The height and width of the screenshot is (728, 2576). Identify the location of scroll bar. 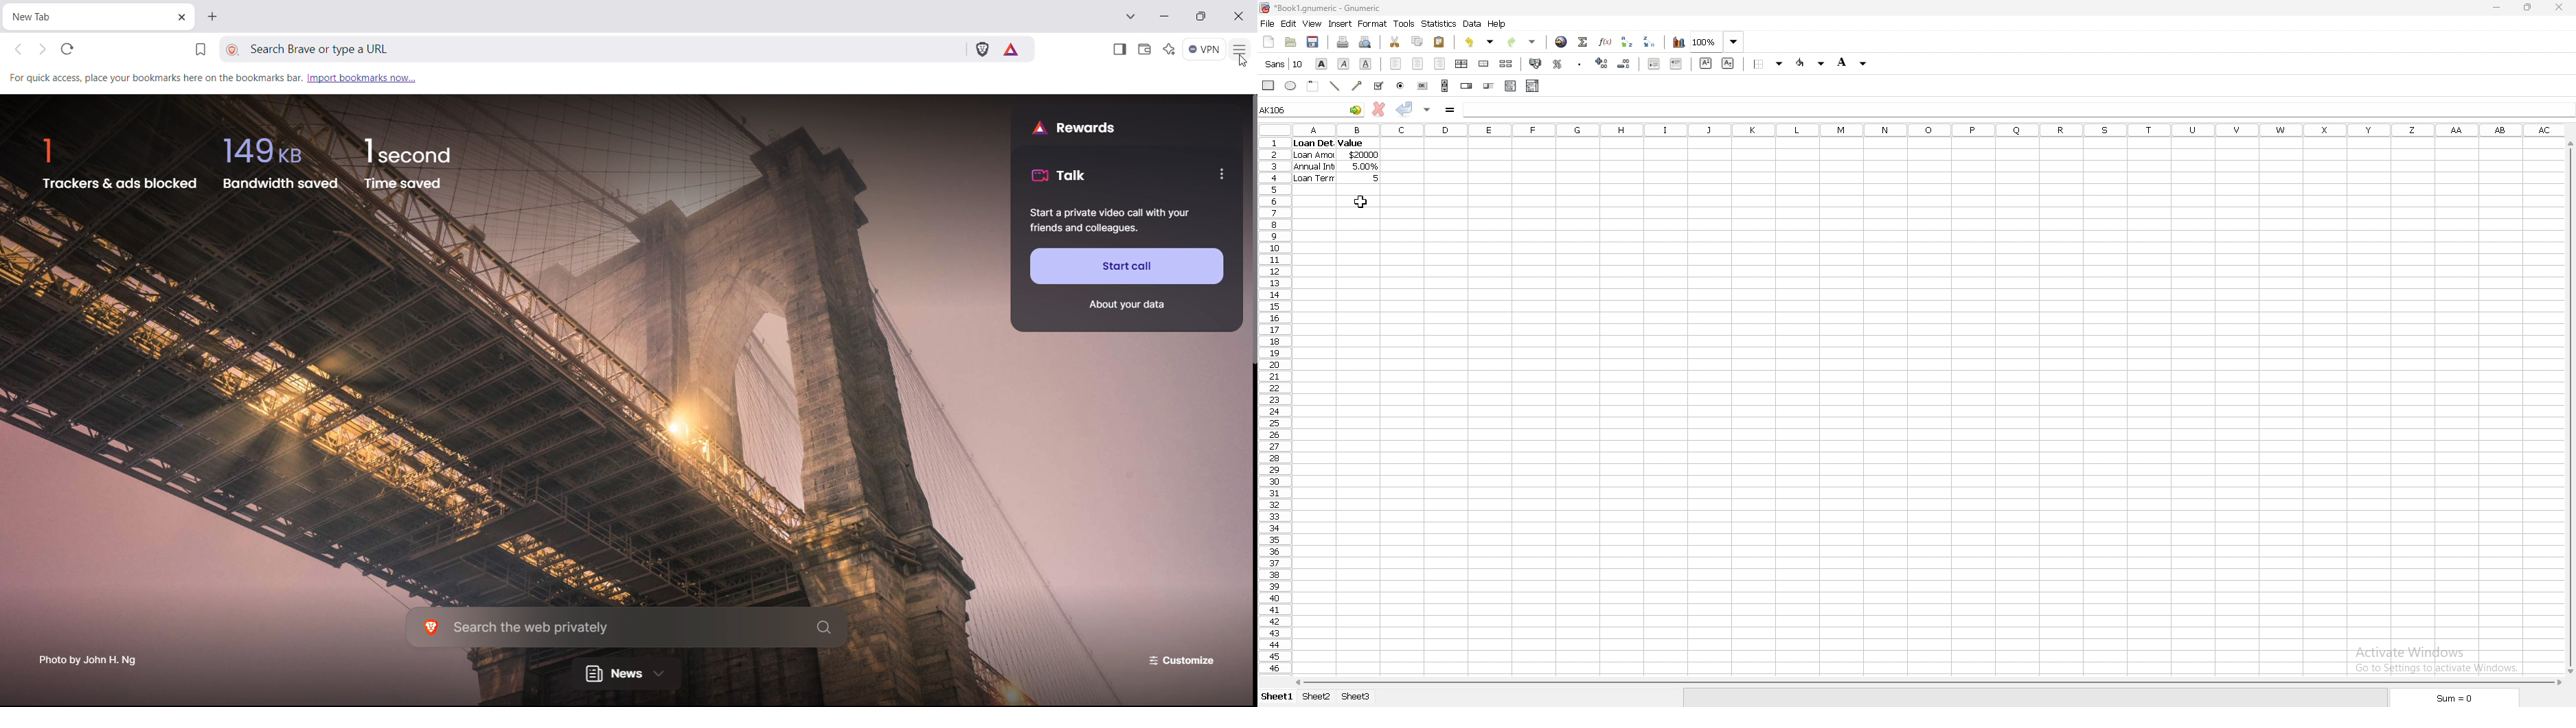
(1927, 683).